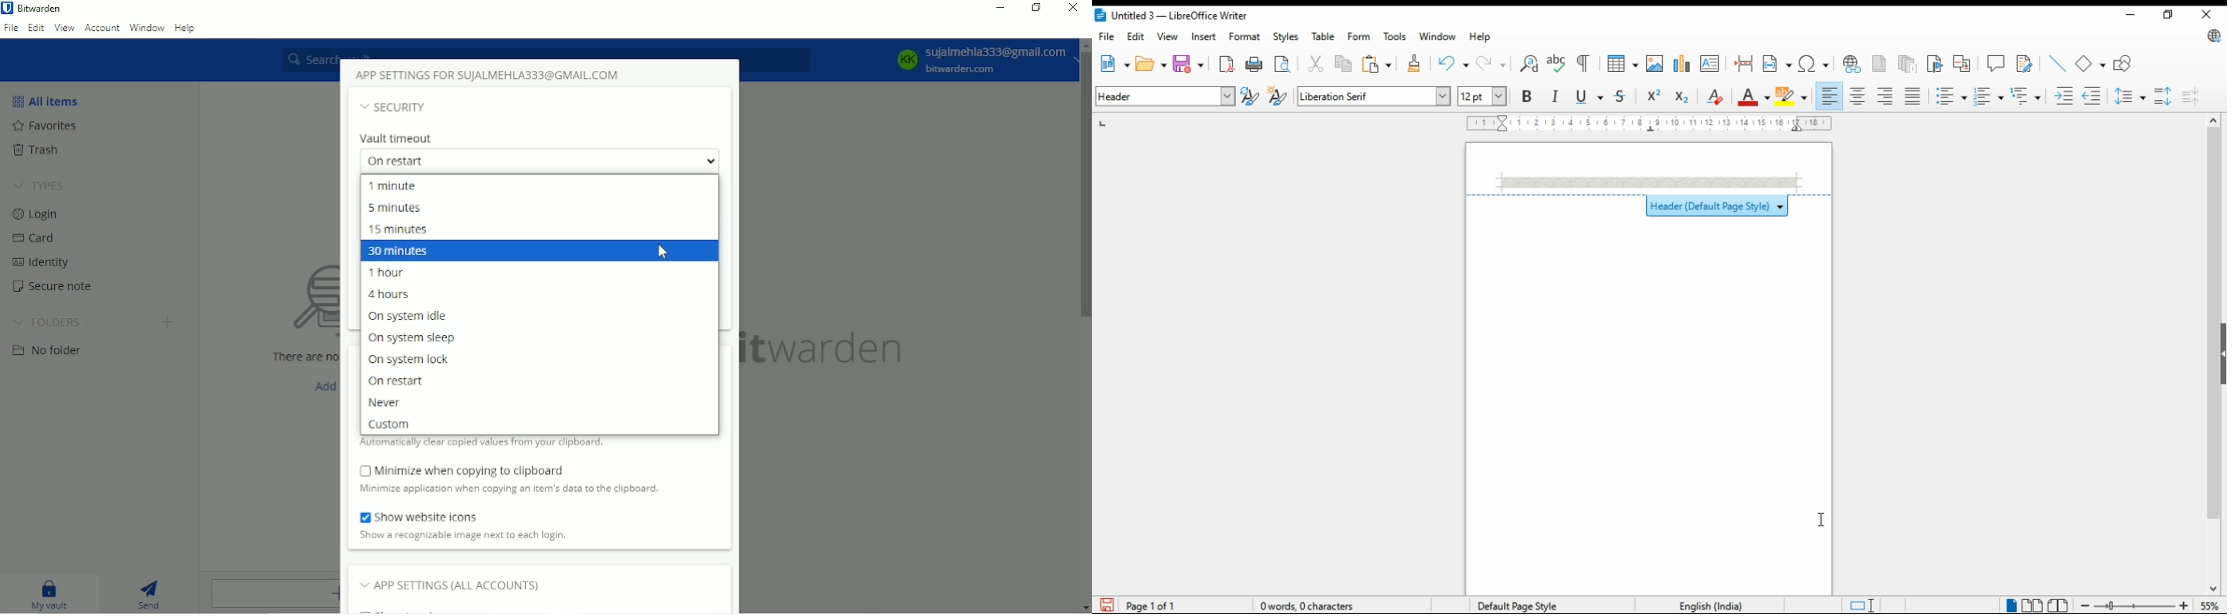  Describe the element at coordinates (1823, 522) in the screenshot. I see `mouse pointer` at that location.